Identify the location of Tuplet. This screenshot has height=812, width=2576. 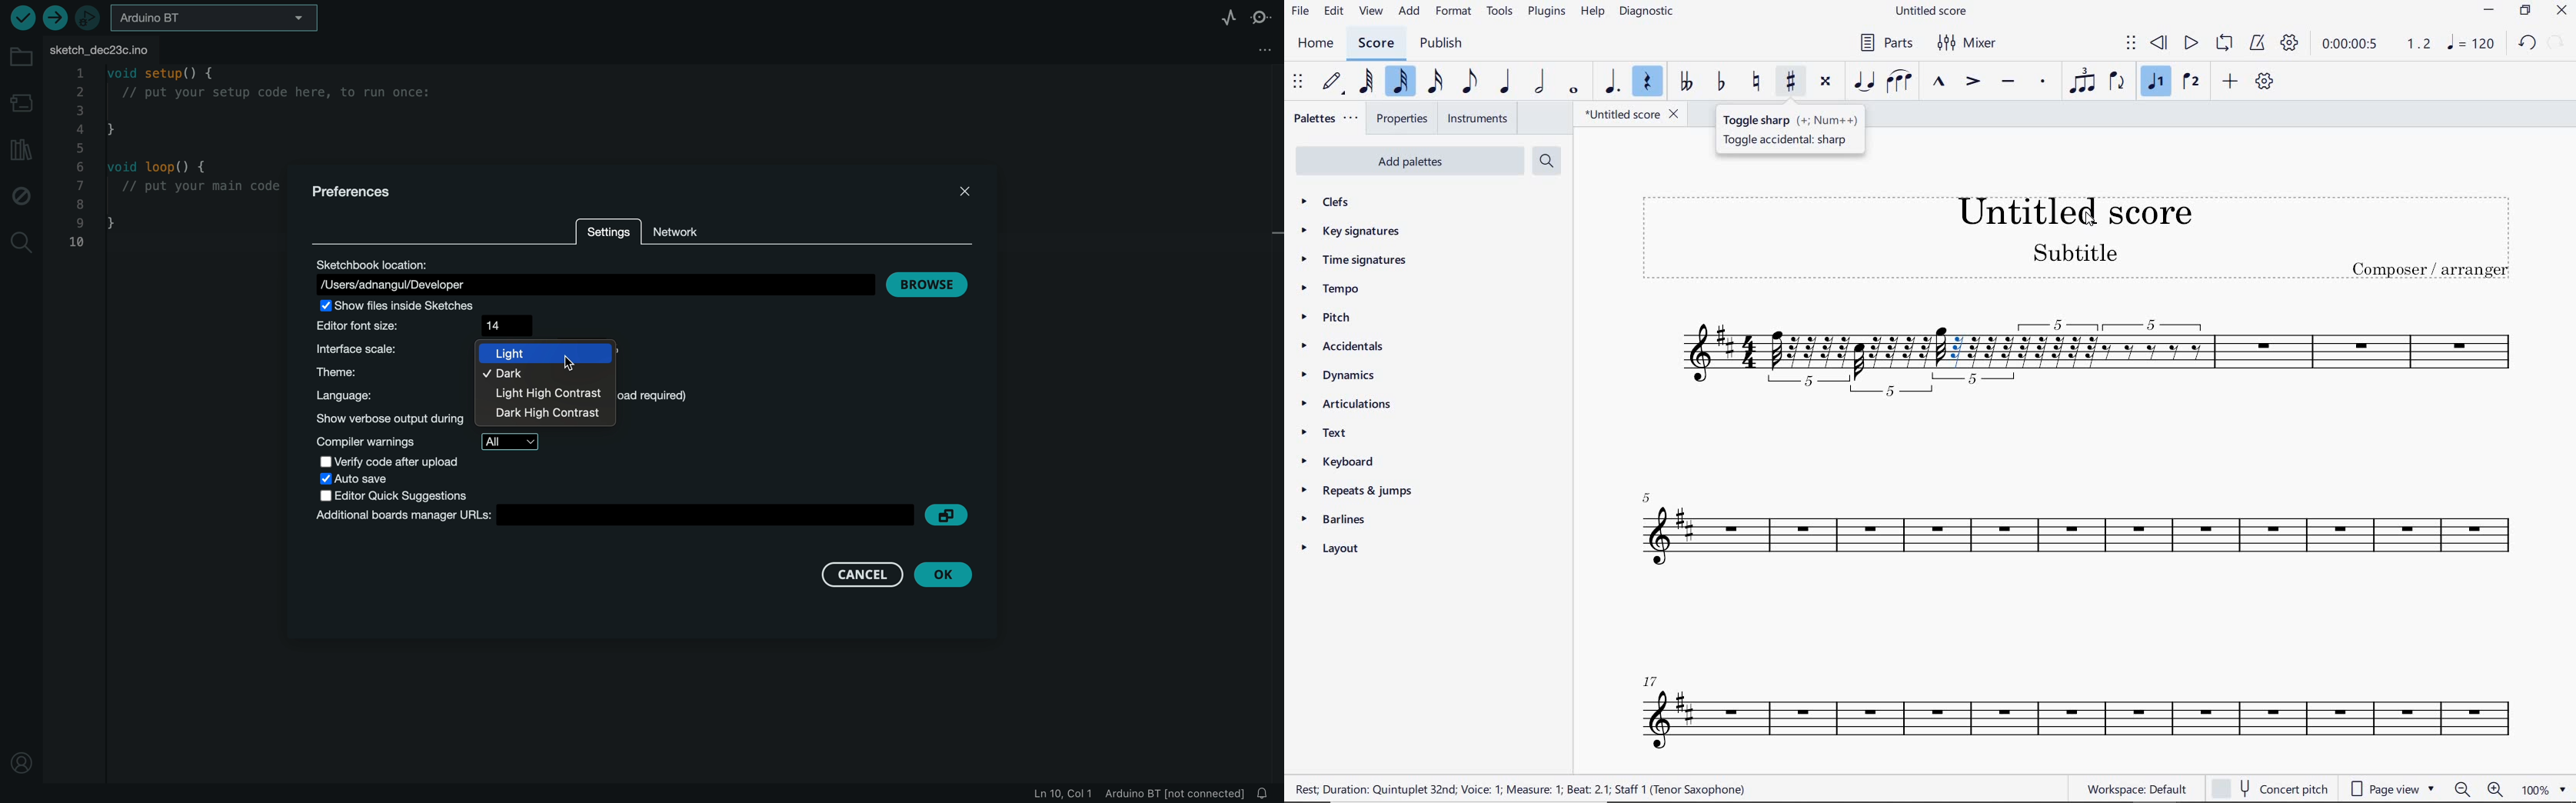
(2083, 83).